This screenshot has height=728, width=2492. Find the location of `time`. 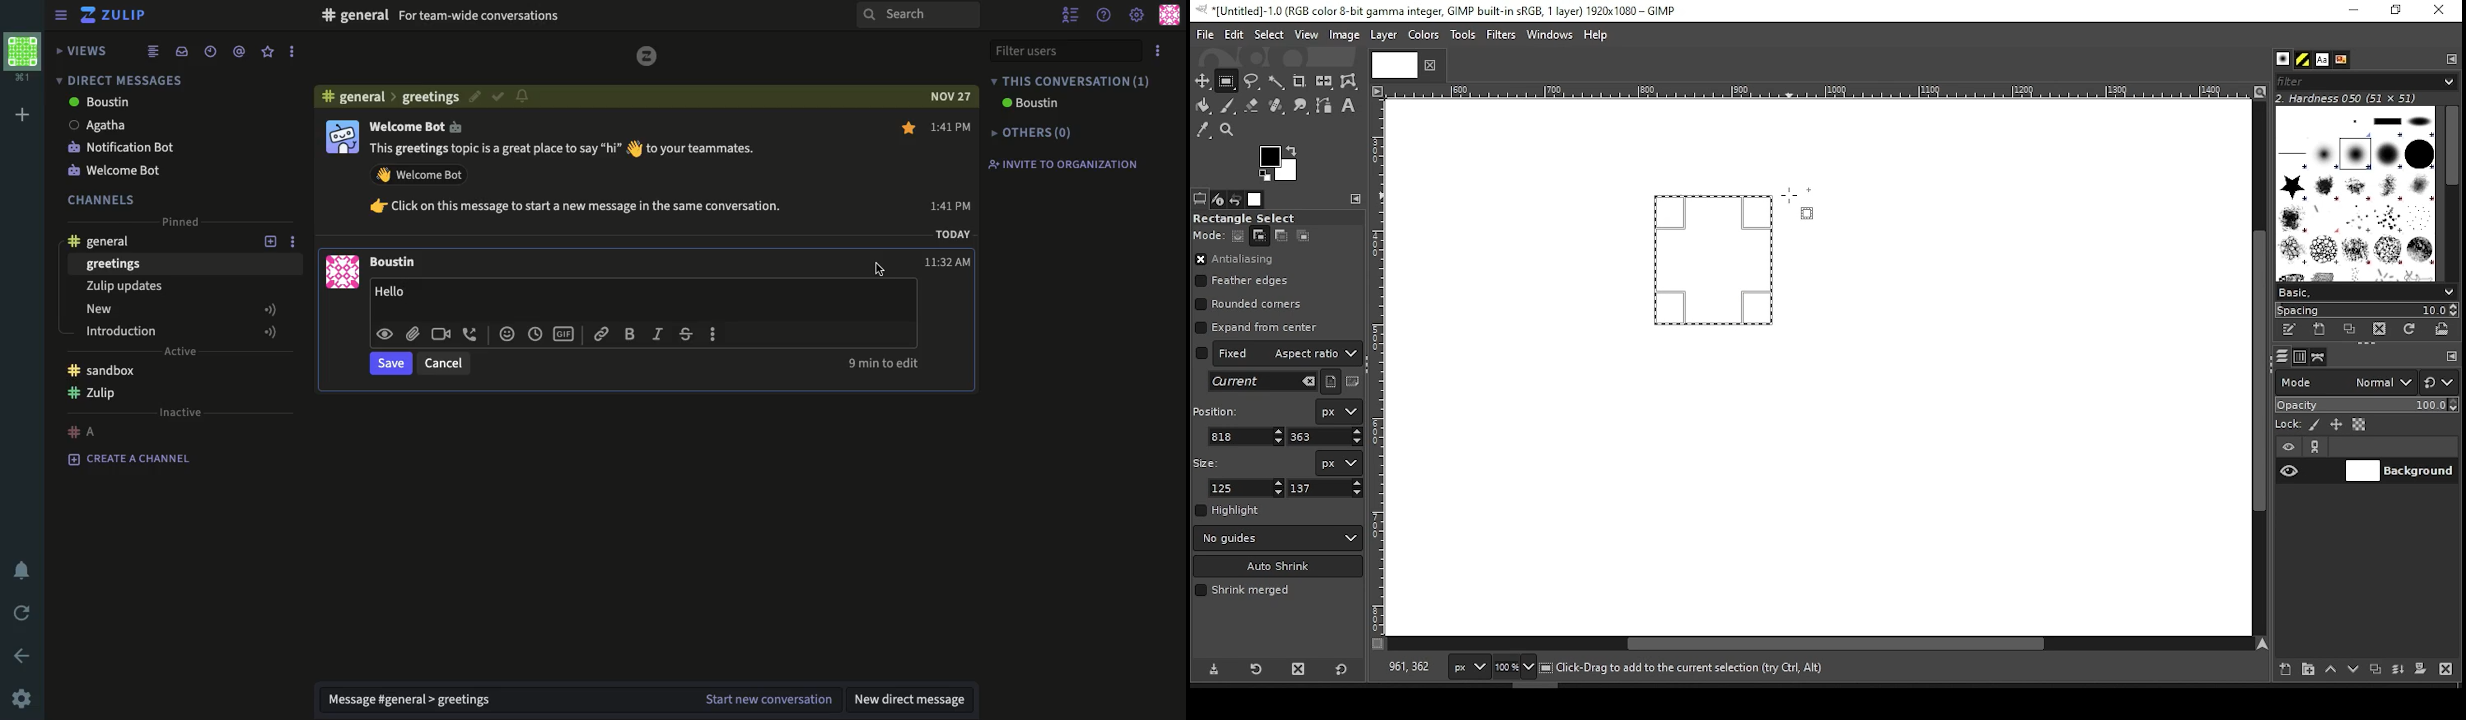

time is located at coordinates (211, 51).